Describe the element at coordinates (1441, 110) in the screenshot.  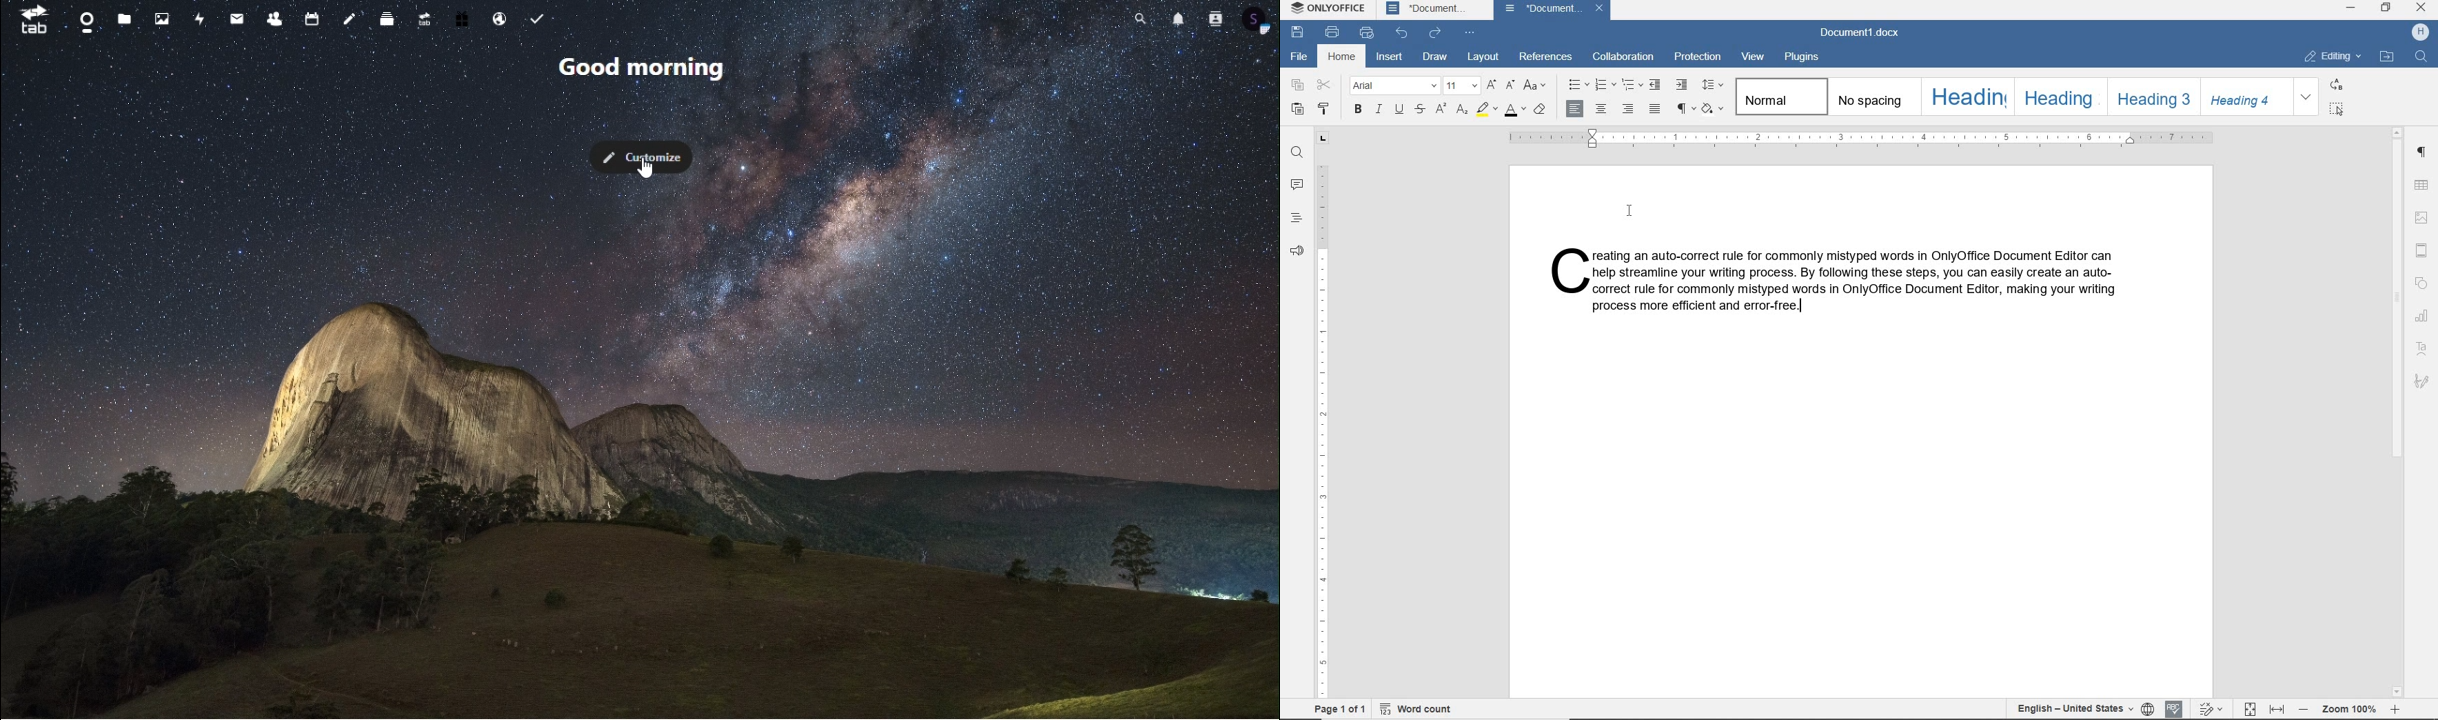
I see `SUPERSCRIPT` at that location.